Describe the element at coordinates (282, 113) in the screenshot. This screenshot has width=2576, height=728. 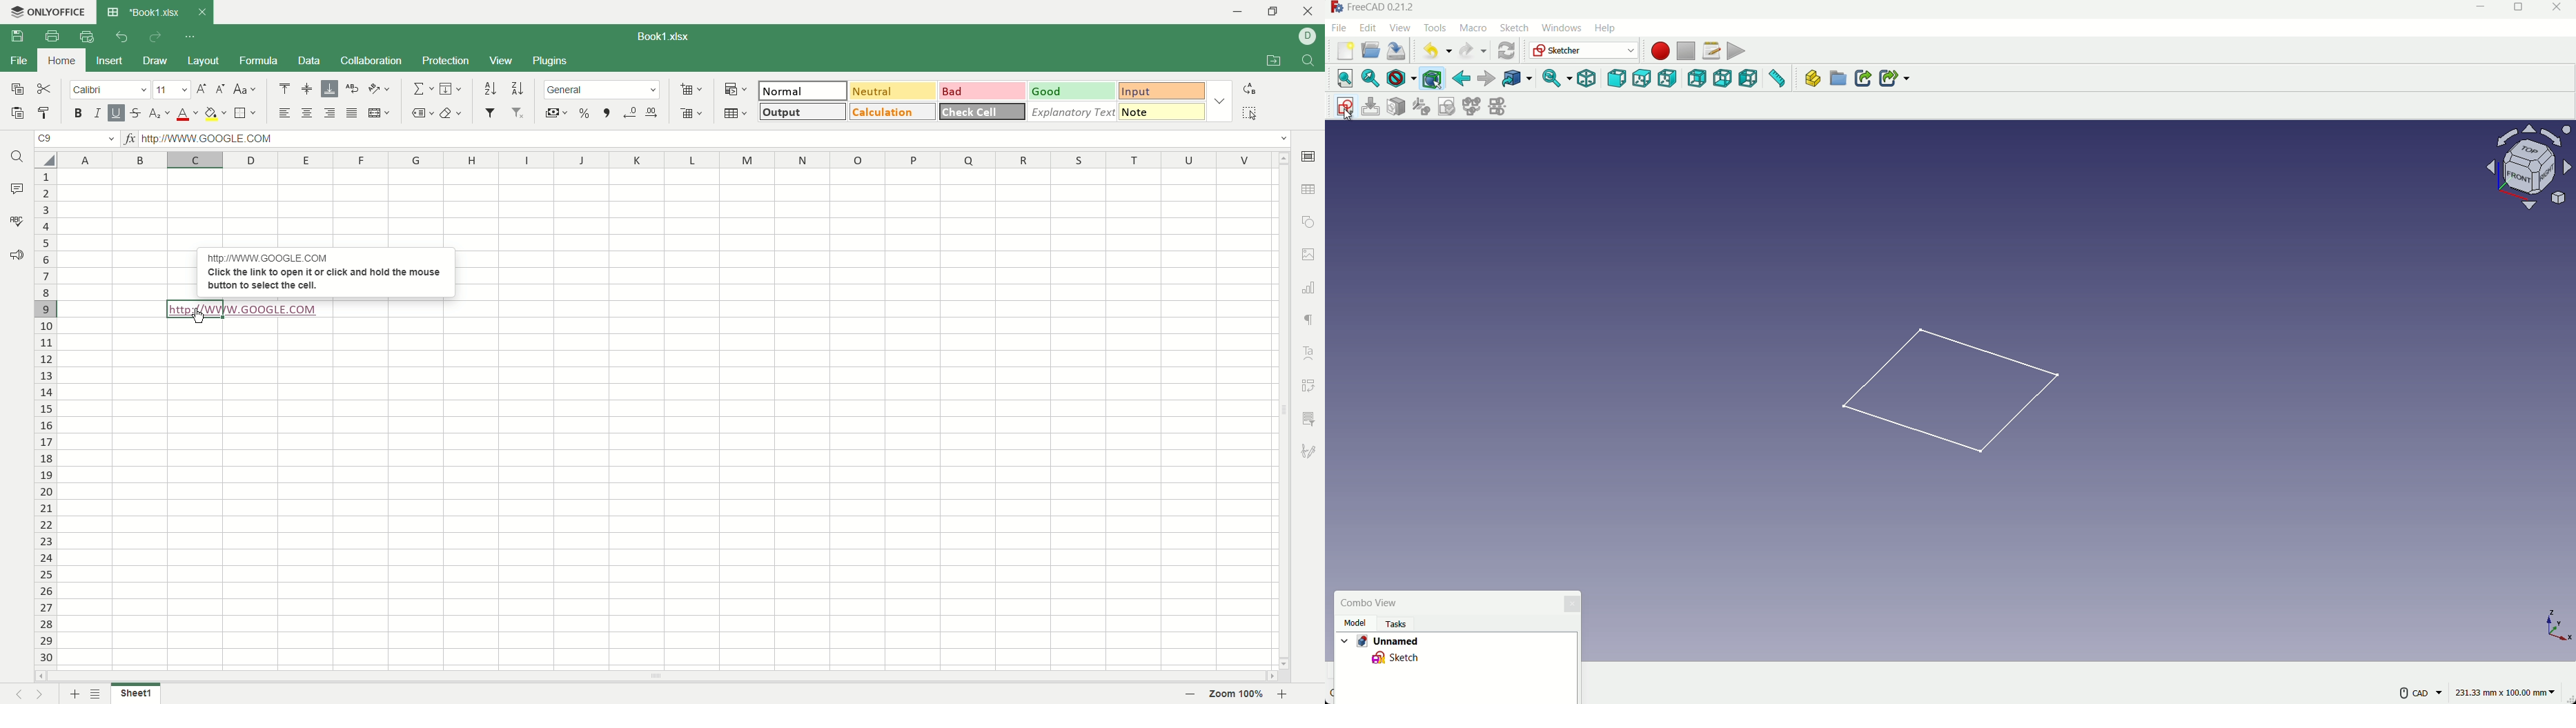
I see `align left` at that location.